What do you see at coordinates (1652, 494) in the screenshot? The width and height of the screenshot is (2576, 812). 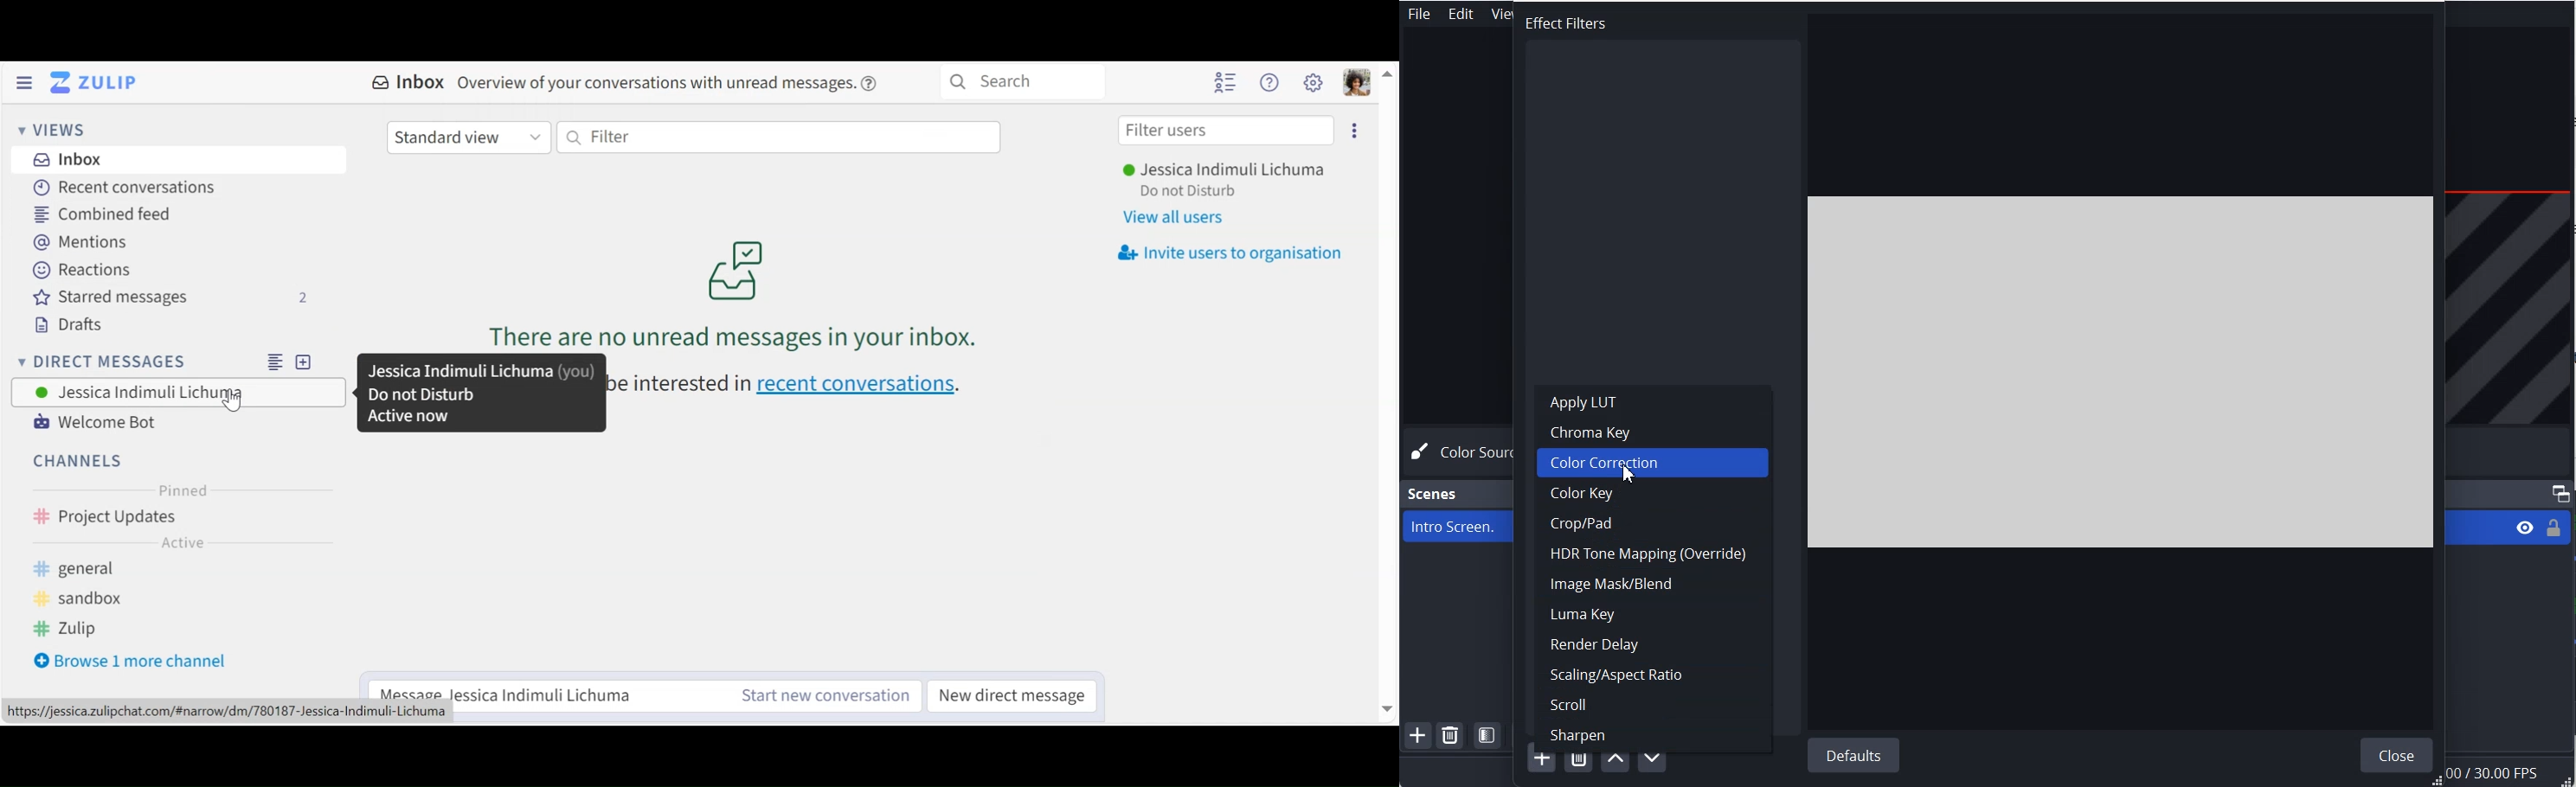 I see `Color Key` at bounding box center [1652, 494].